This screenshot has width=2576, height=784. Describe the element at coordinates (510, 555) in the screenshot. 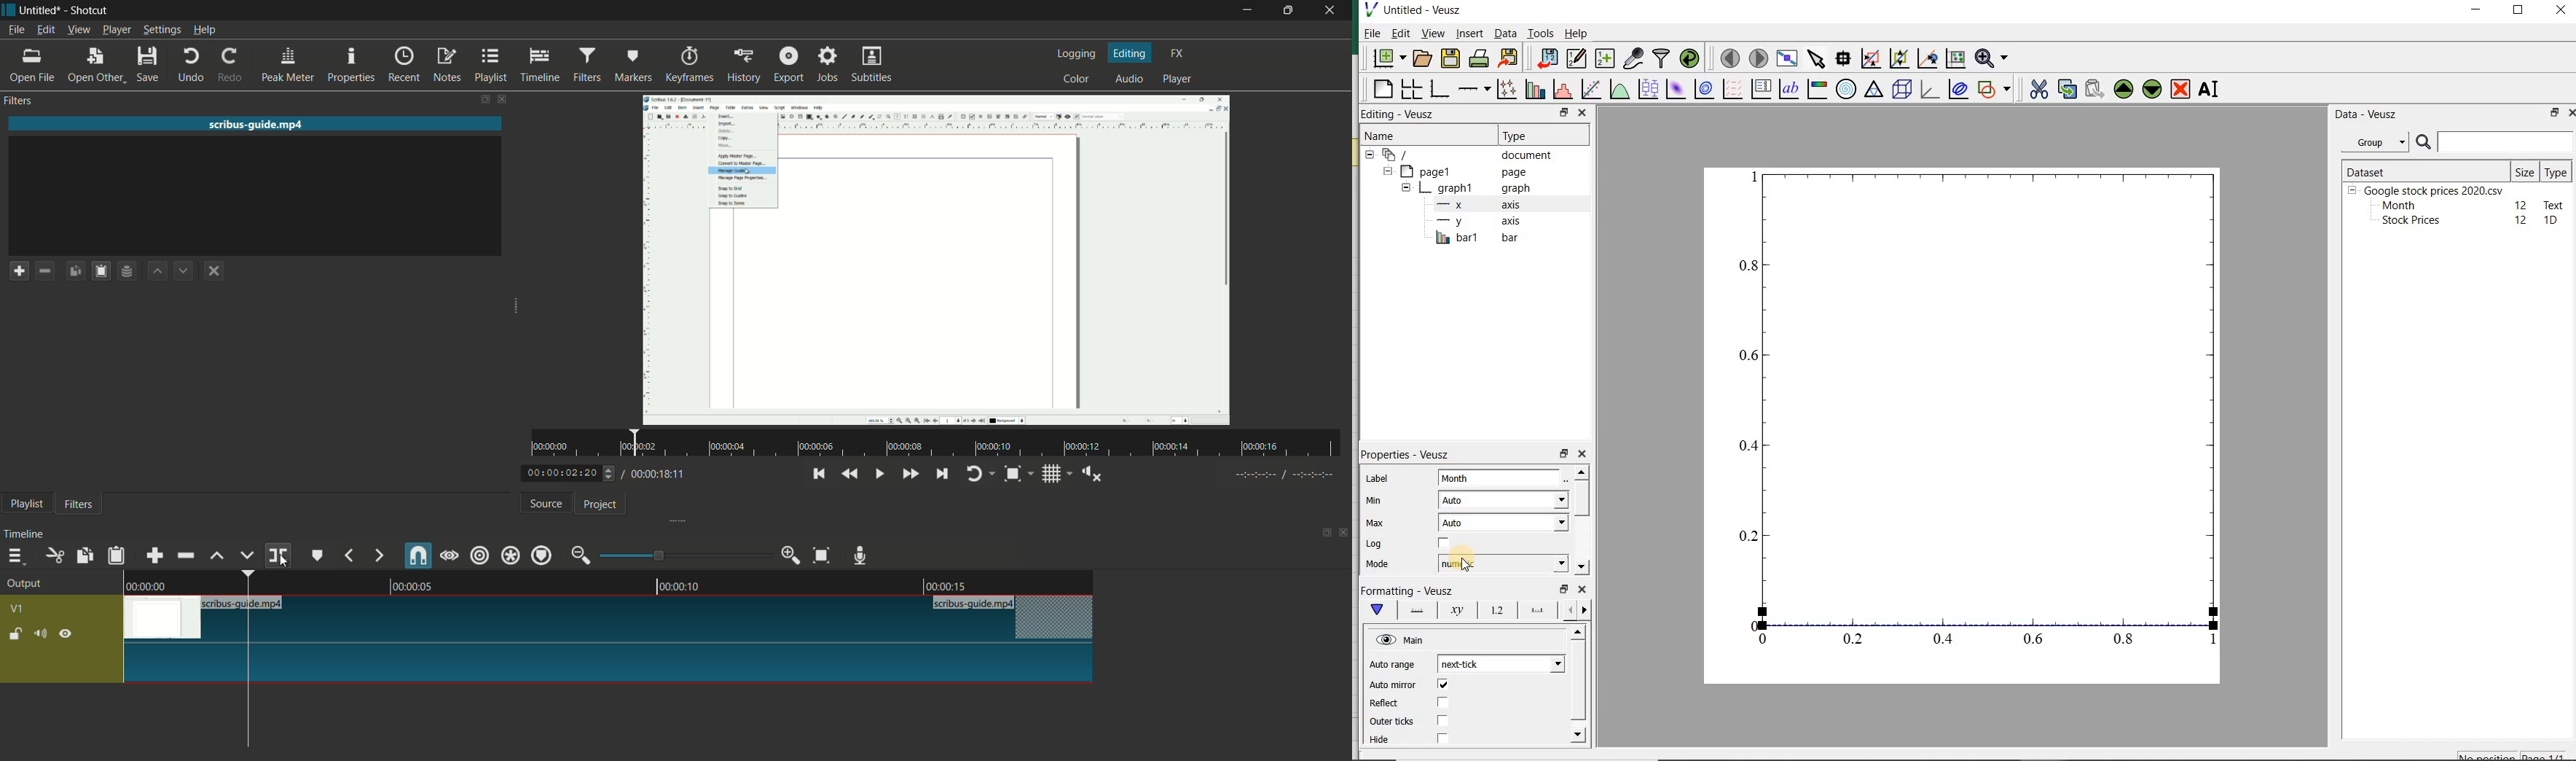

I see `ripple all tracks` at that location.